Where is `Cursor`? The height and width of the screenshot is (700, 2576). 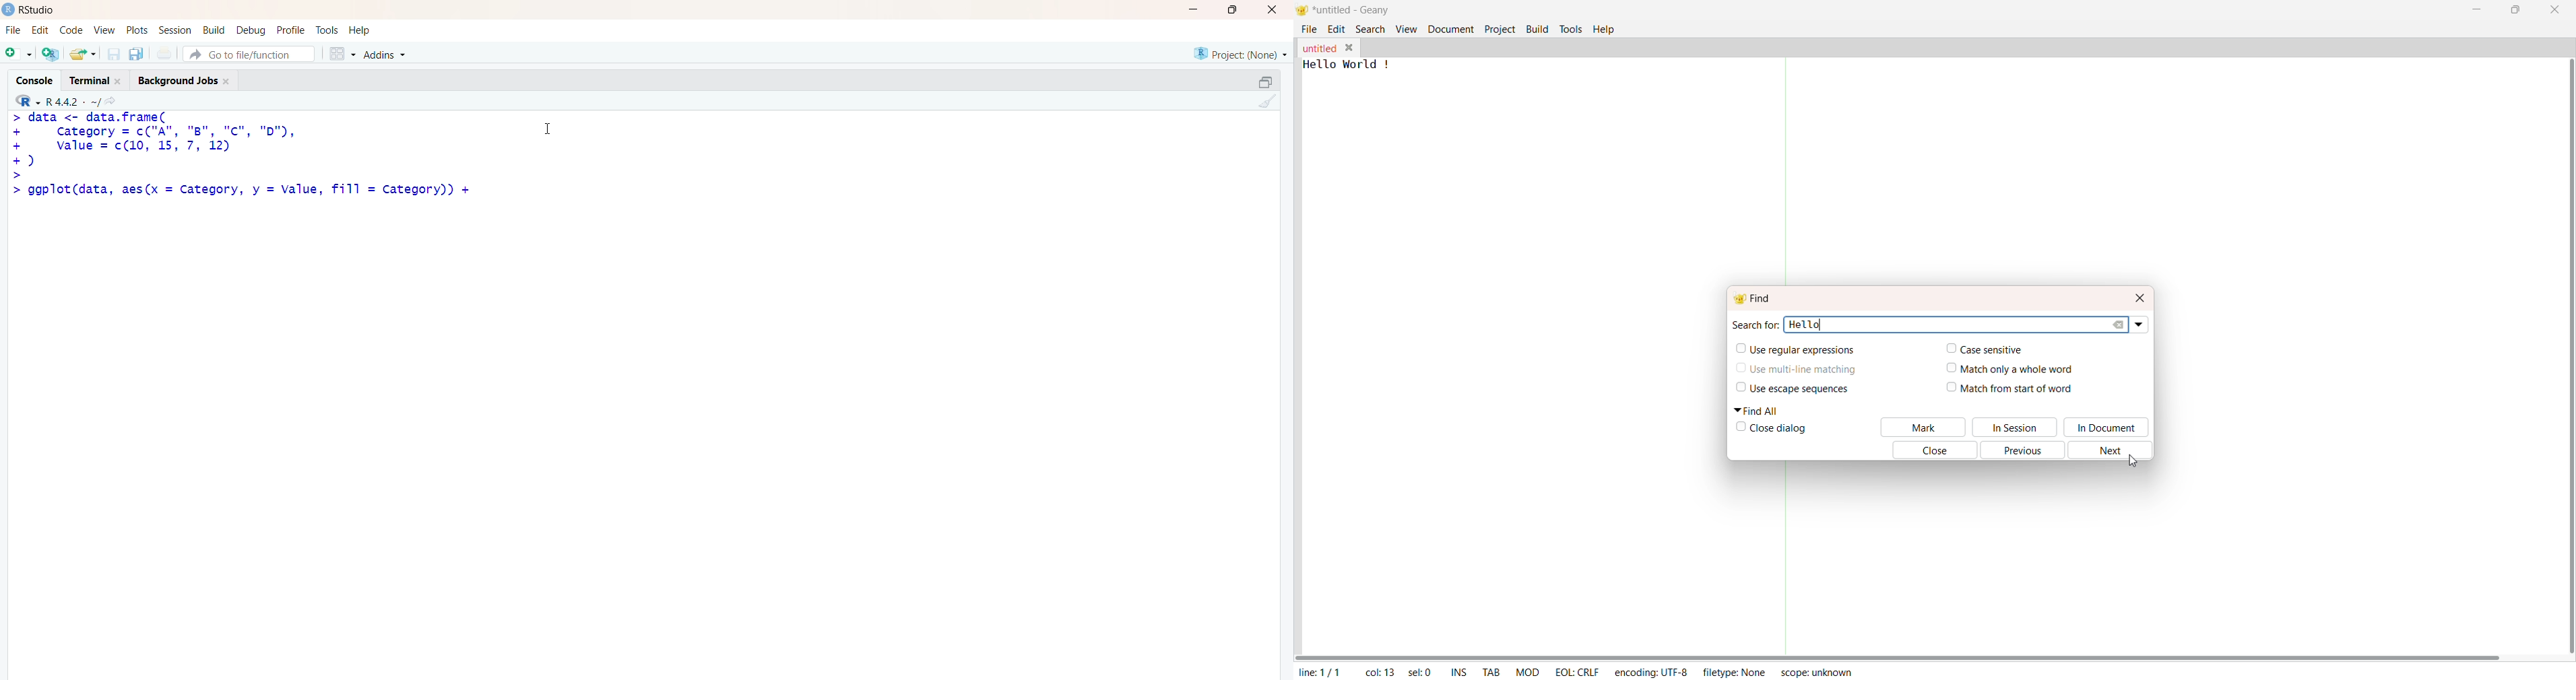 Cursor is located at coordinates (548, 127).